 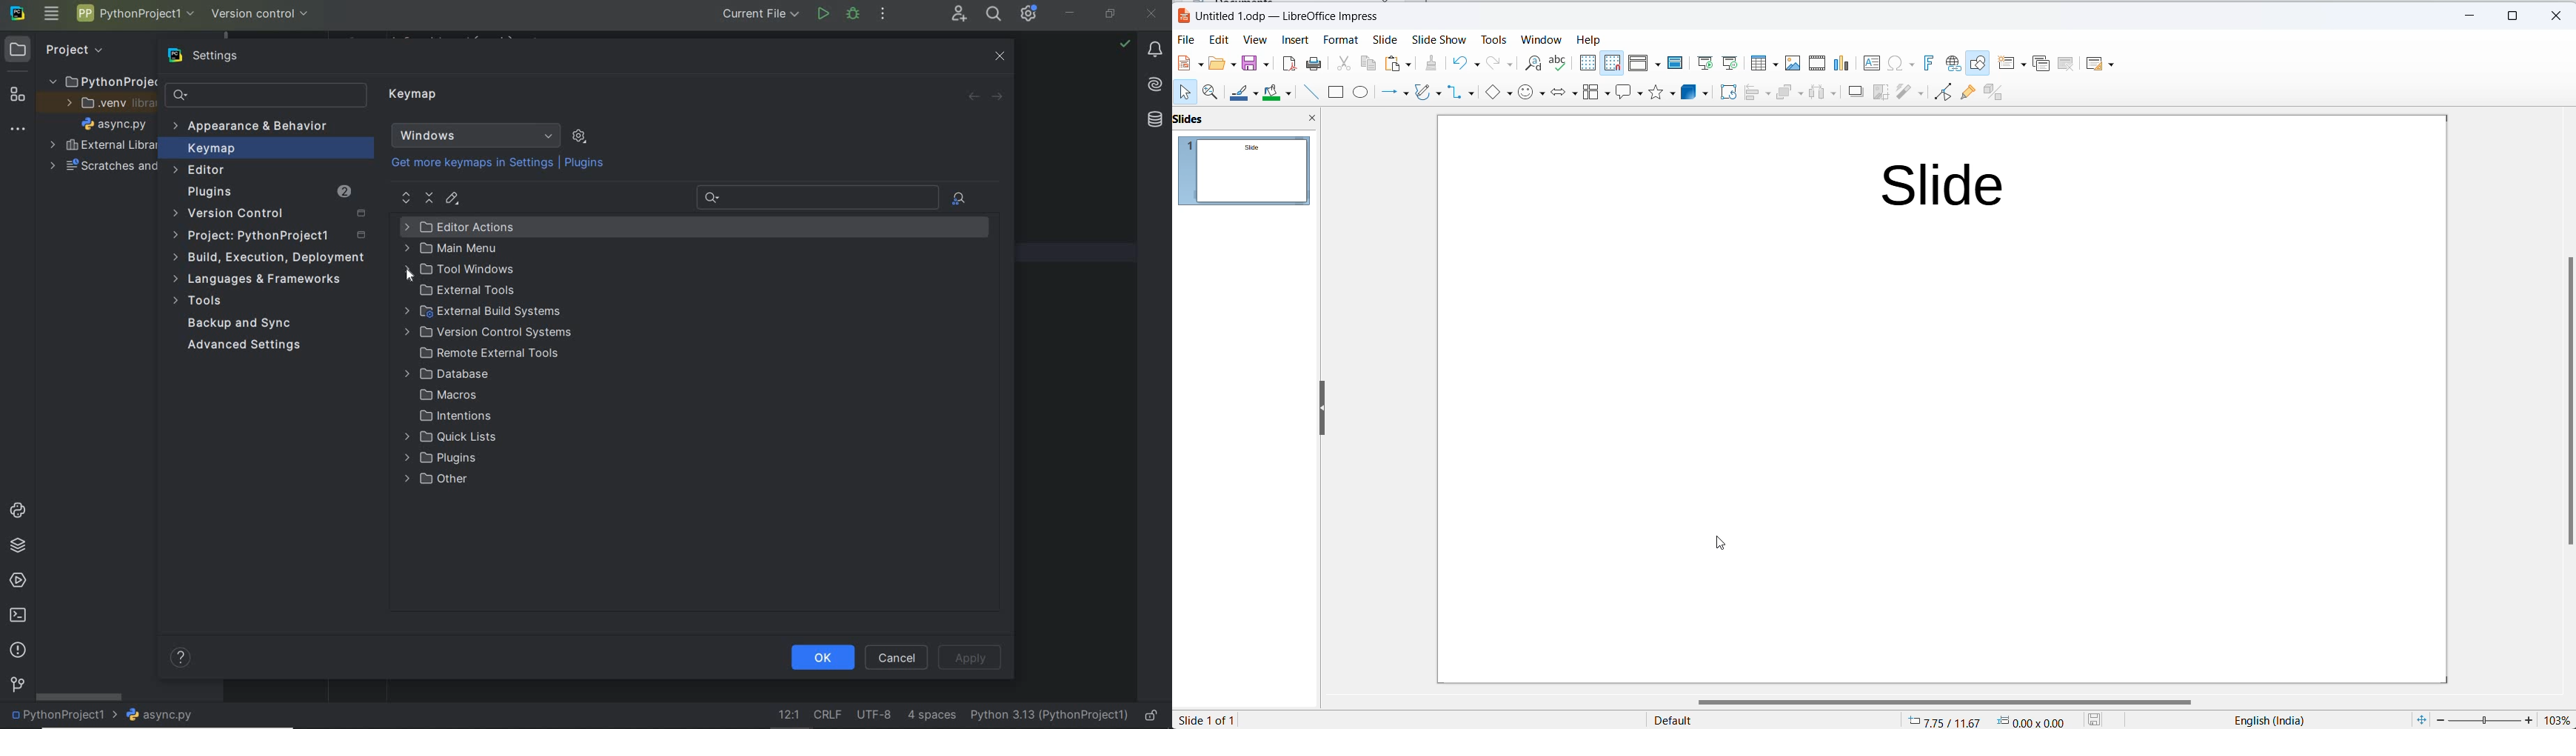 I want to click on window, so click(x=1543, y=39).